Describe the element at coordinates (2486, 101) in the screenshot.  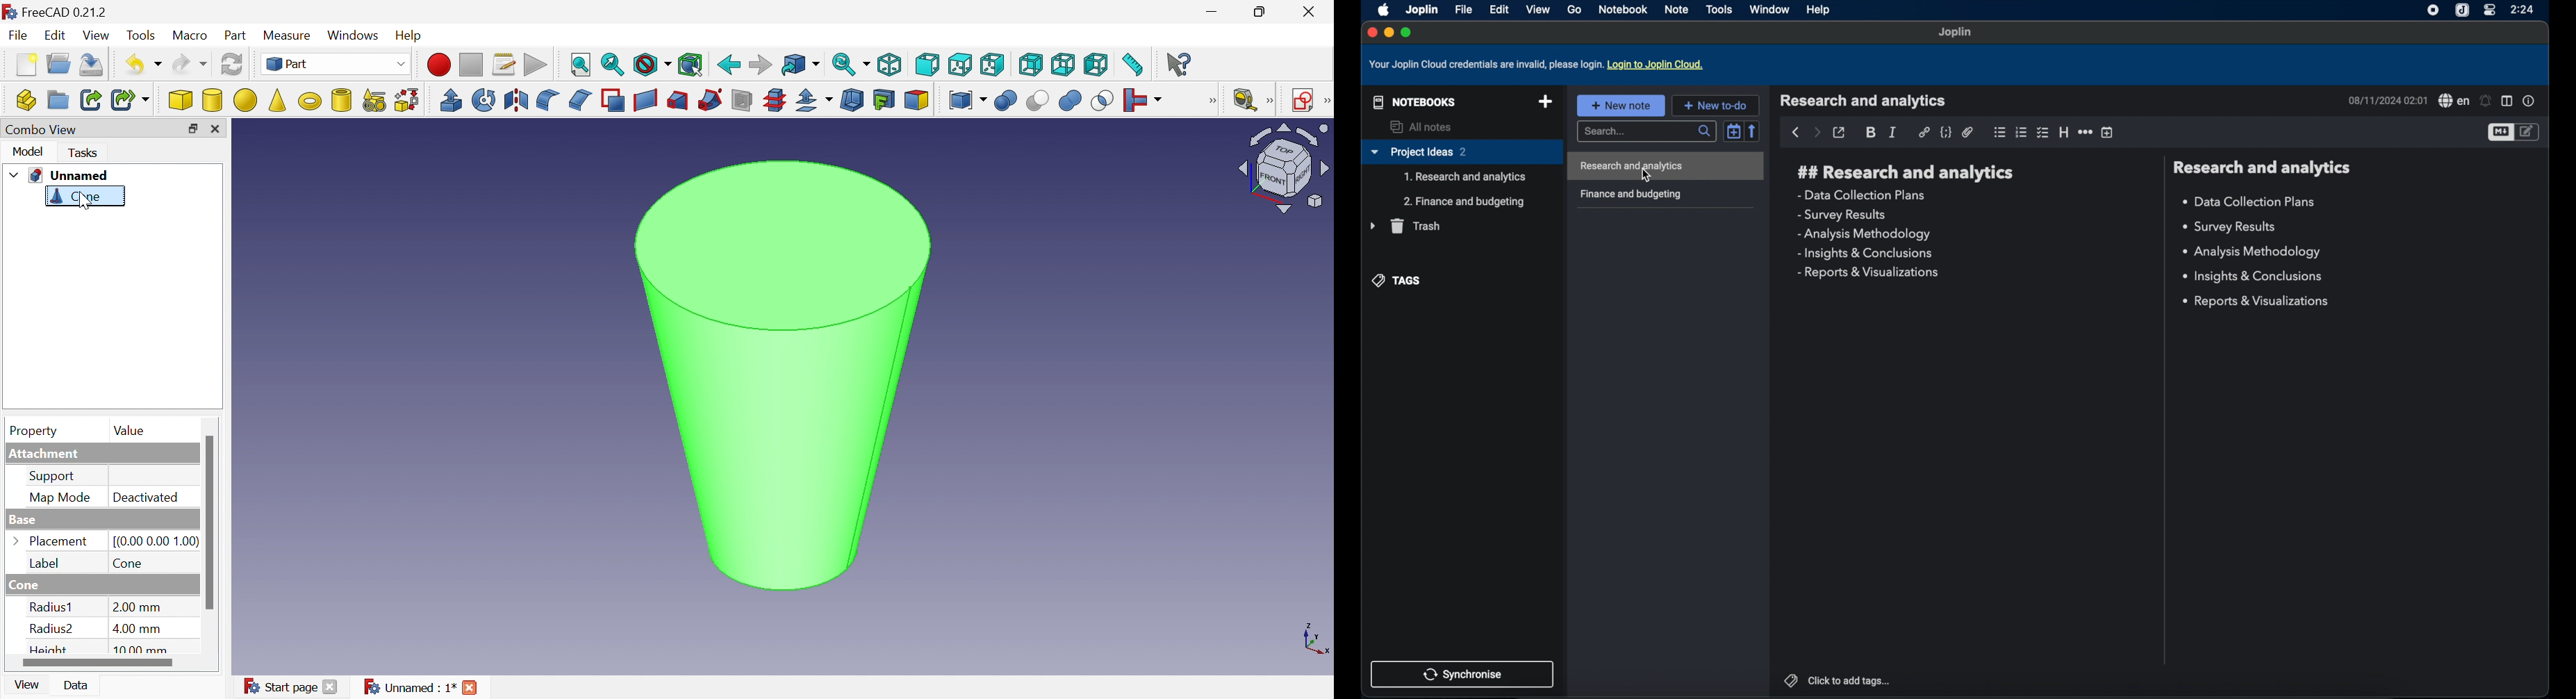
I see `set alarm` at that location.